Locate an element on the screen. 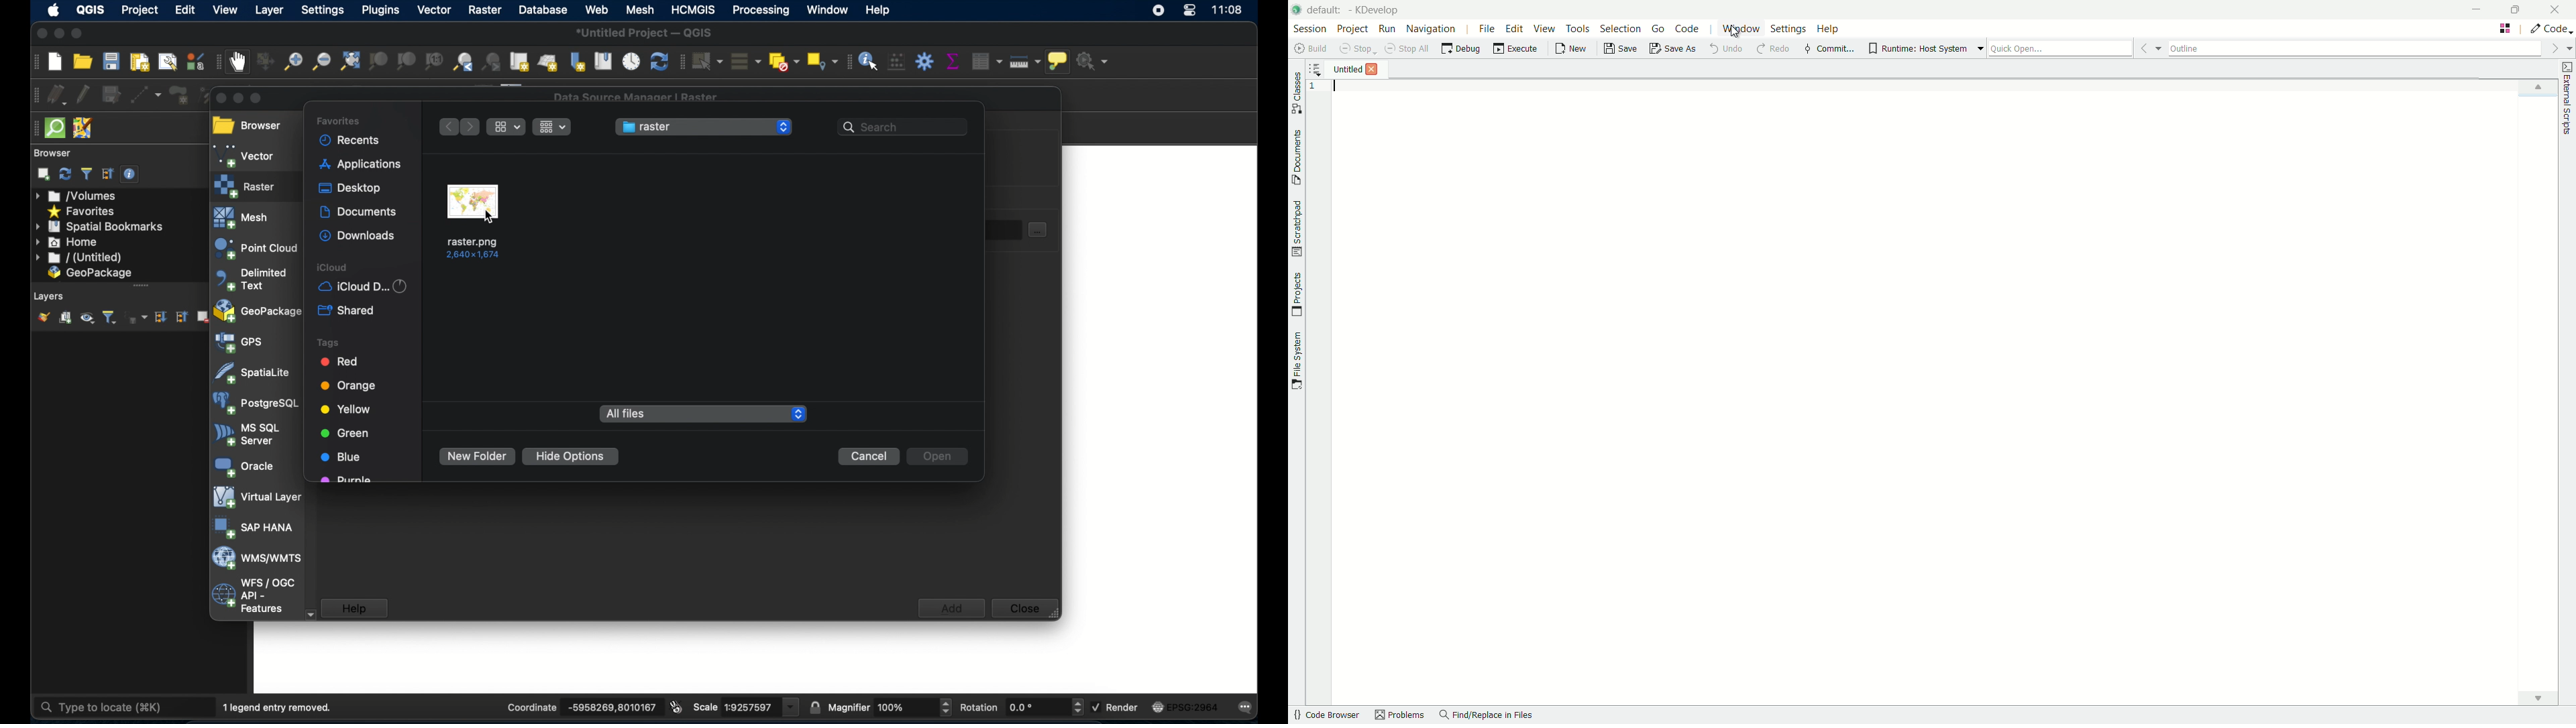 The image size is (2576, 728). current csr is located at coordinates (1190, 707).